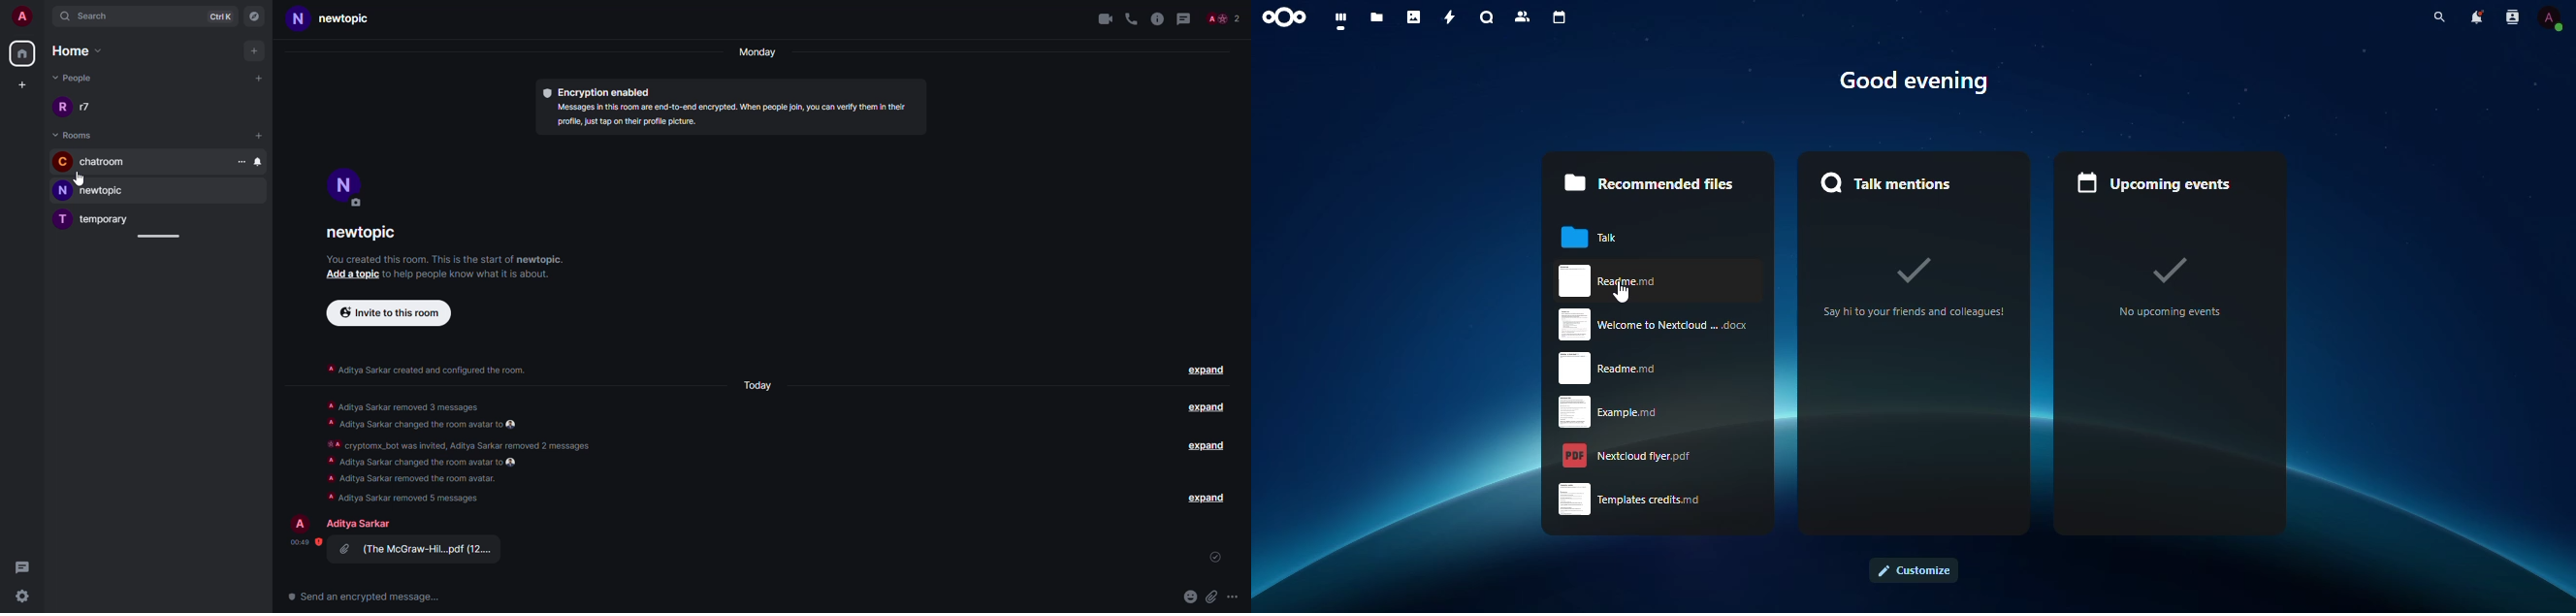 Image resolution: width=2576 pixels, height=616 pixels. What do you see at coordinates (1203, 445) in the screenshot?
I see `expand` at bounding box center [1203, 445].